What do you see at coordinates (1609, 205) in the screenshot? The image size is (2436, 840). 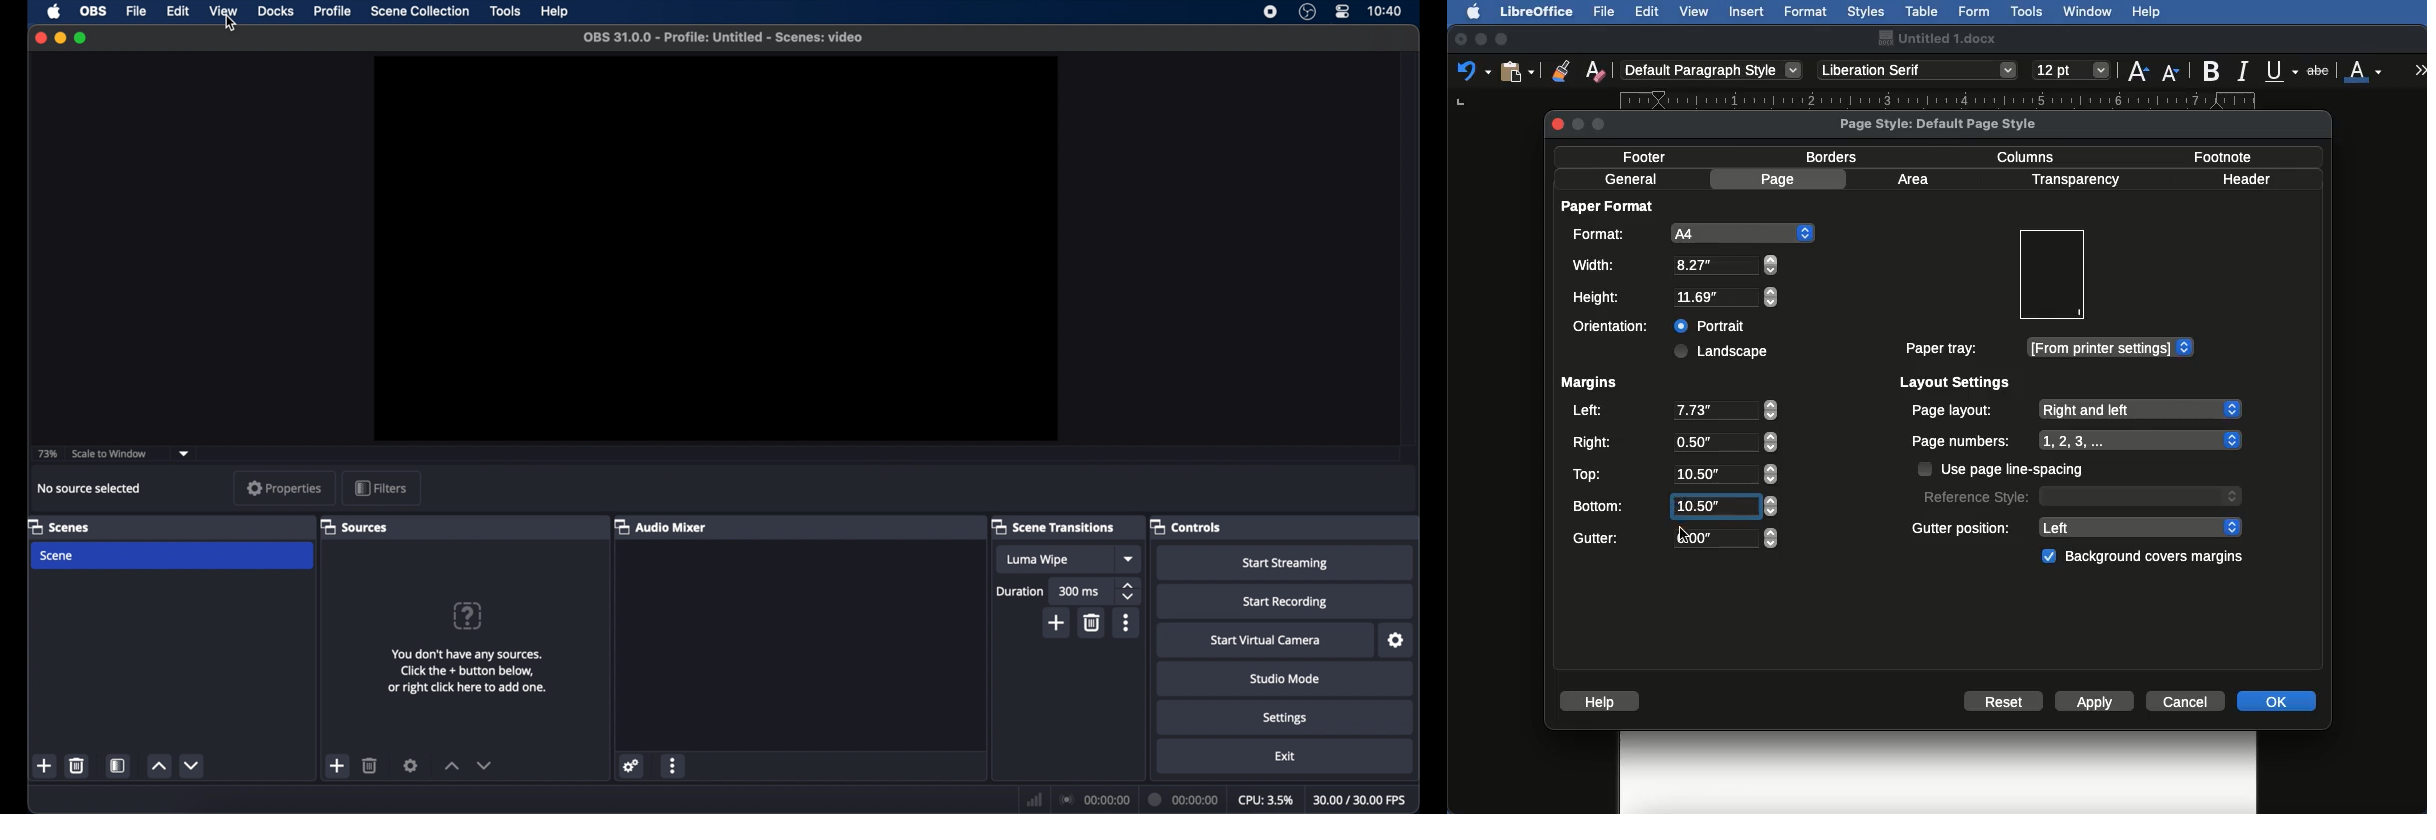 I see `Paper format` at bounding box center [1609, 205].